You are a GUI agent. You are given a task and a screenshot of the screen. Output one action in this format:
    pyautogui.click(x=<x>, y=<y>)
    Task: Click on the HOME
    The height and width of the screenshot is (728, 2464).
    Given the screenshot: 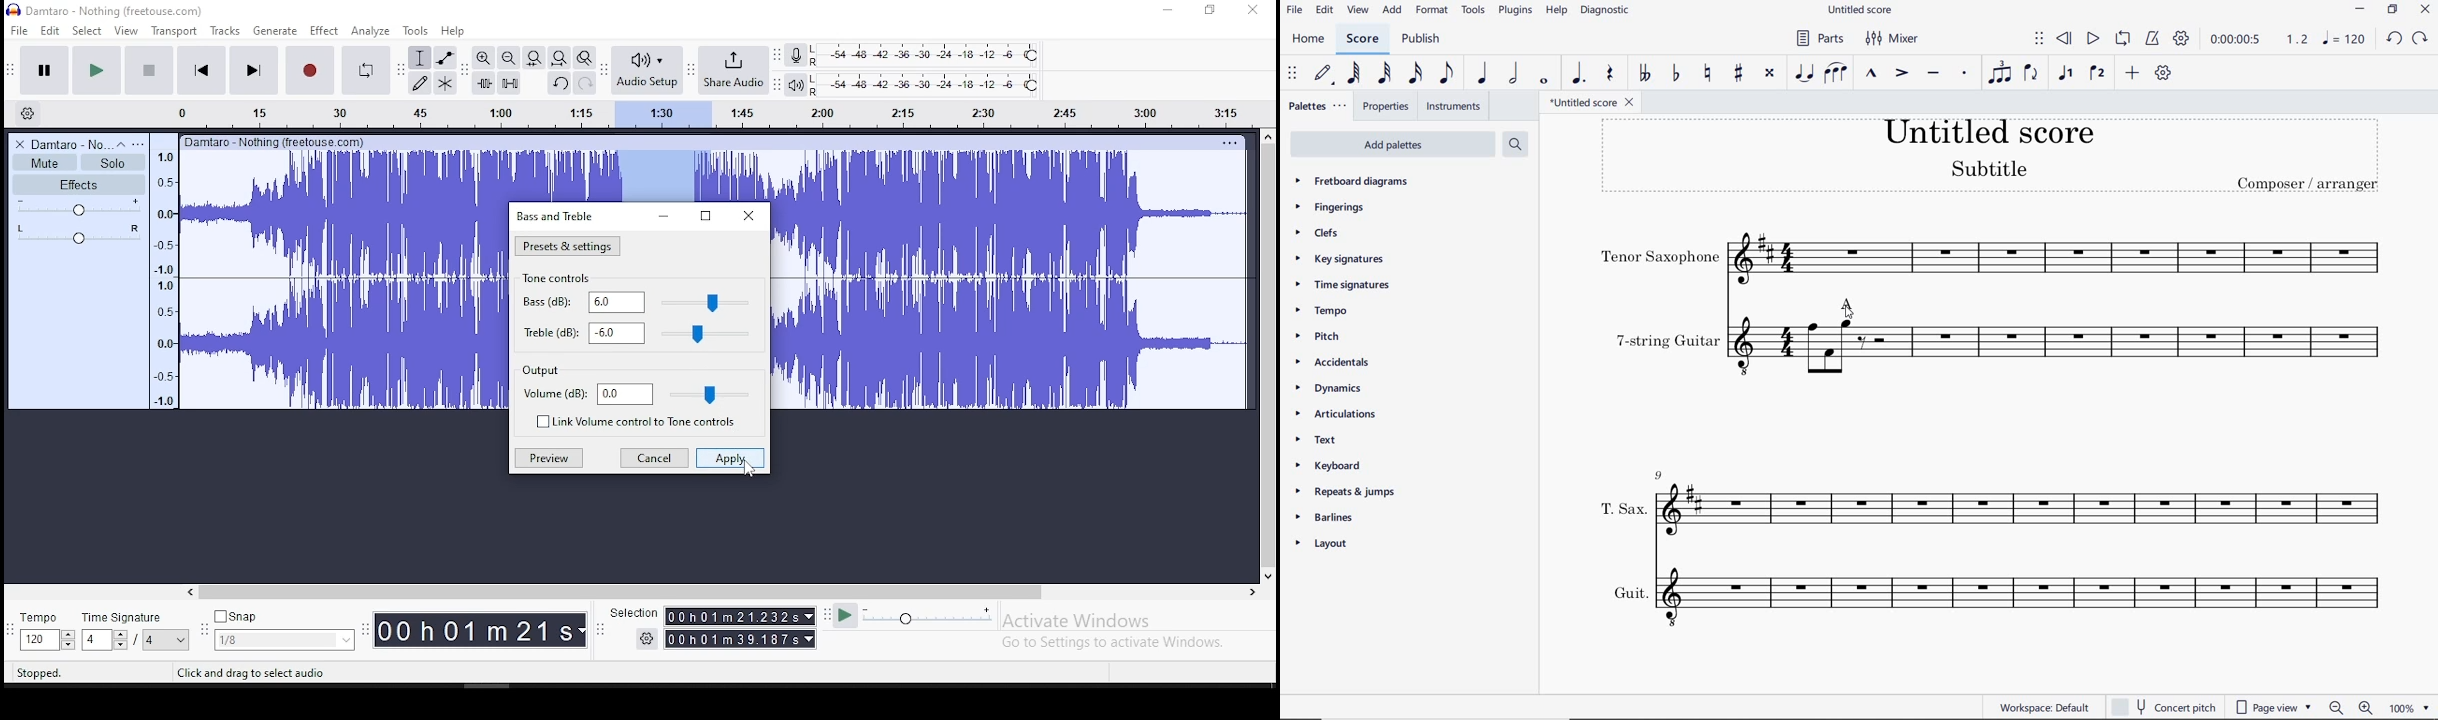 What is the action you would take?
    pyautogui.click(x=1309, y=39)
    